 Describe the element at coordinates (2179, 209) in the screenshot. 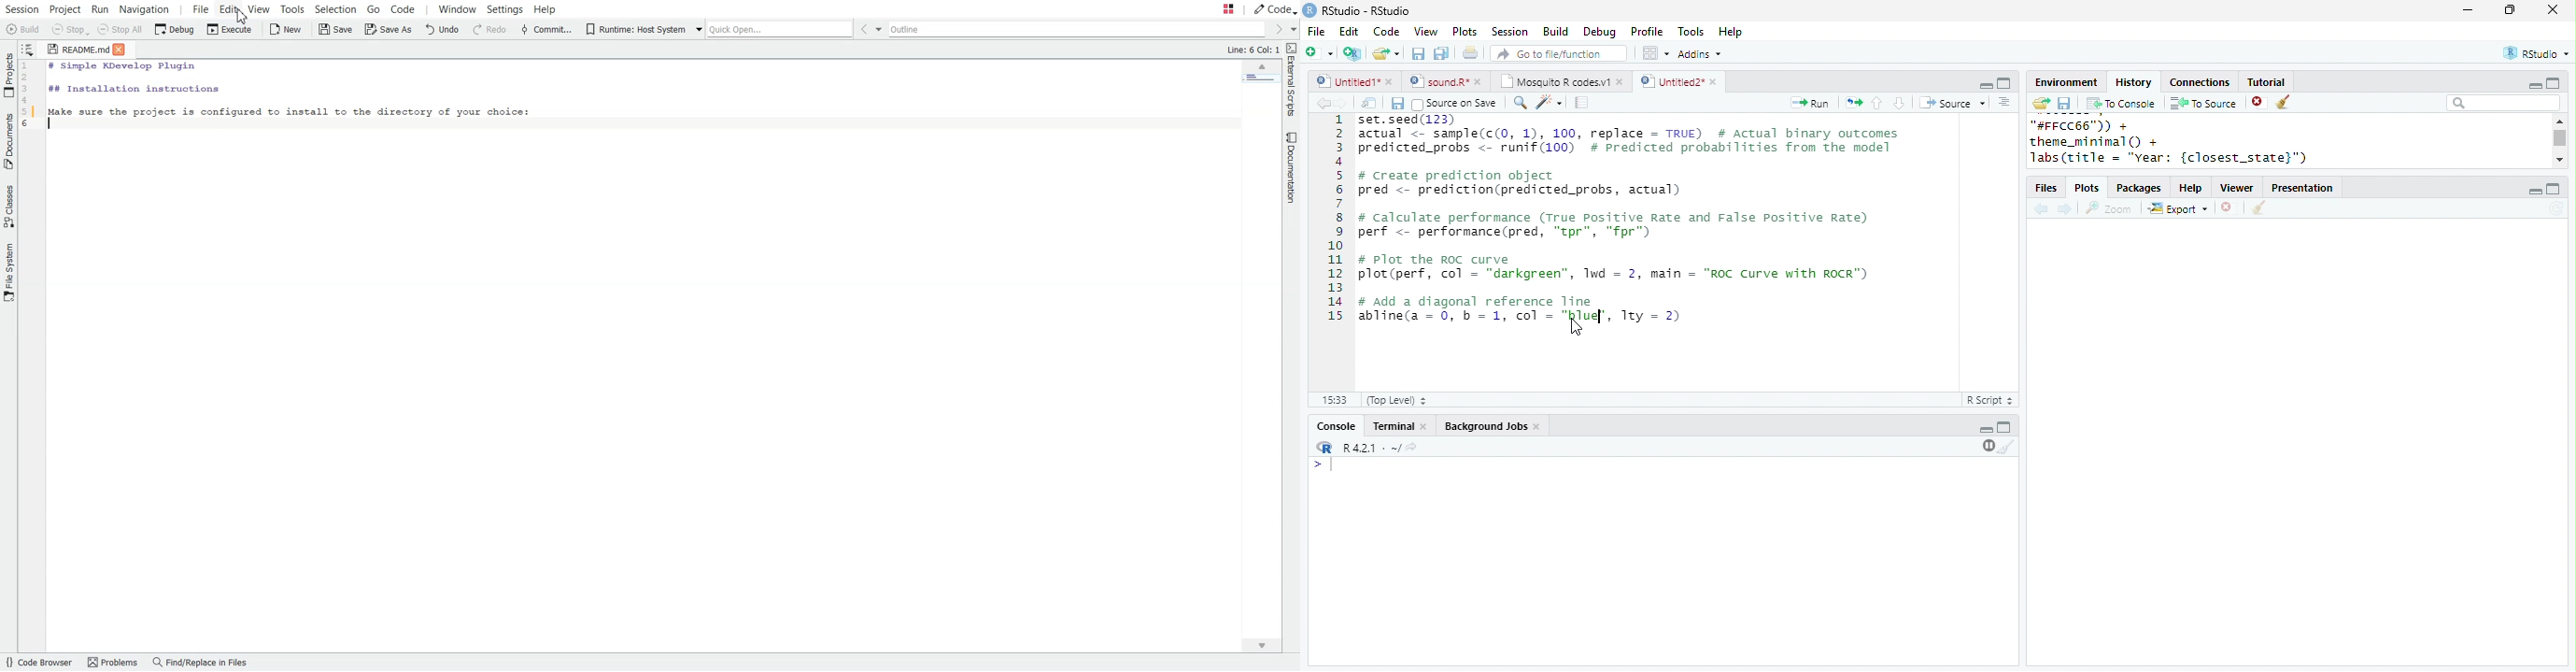

I see `Export` at that location.